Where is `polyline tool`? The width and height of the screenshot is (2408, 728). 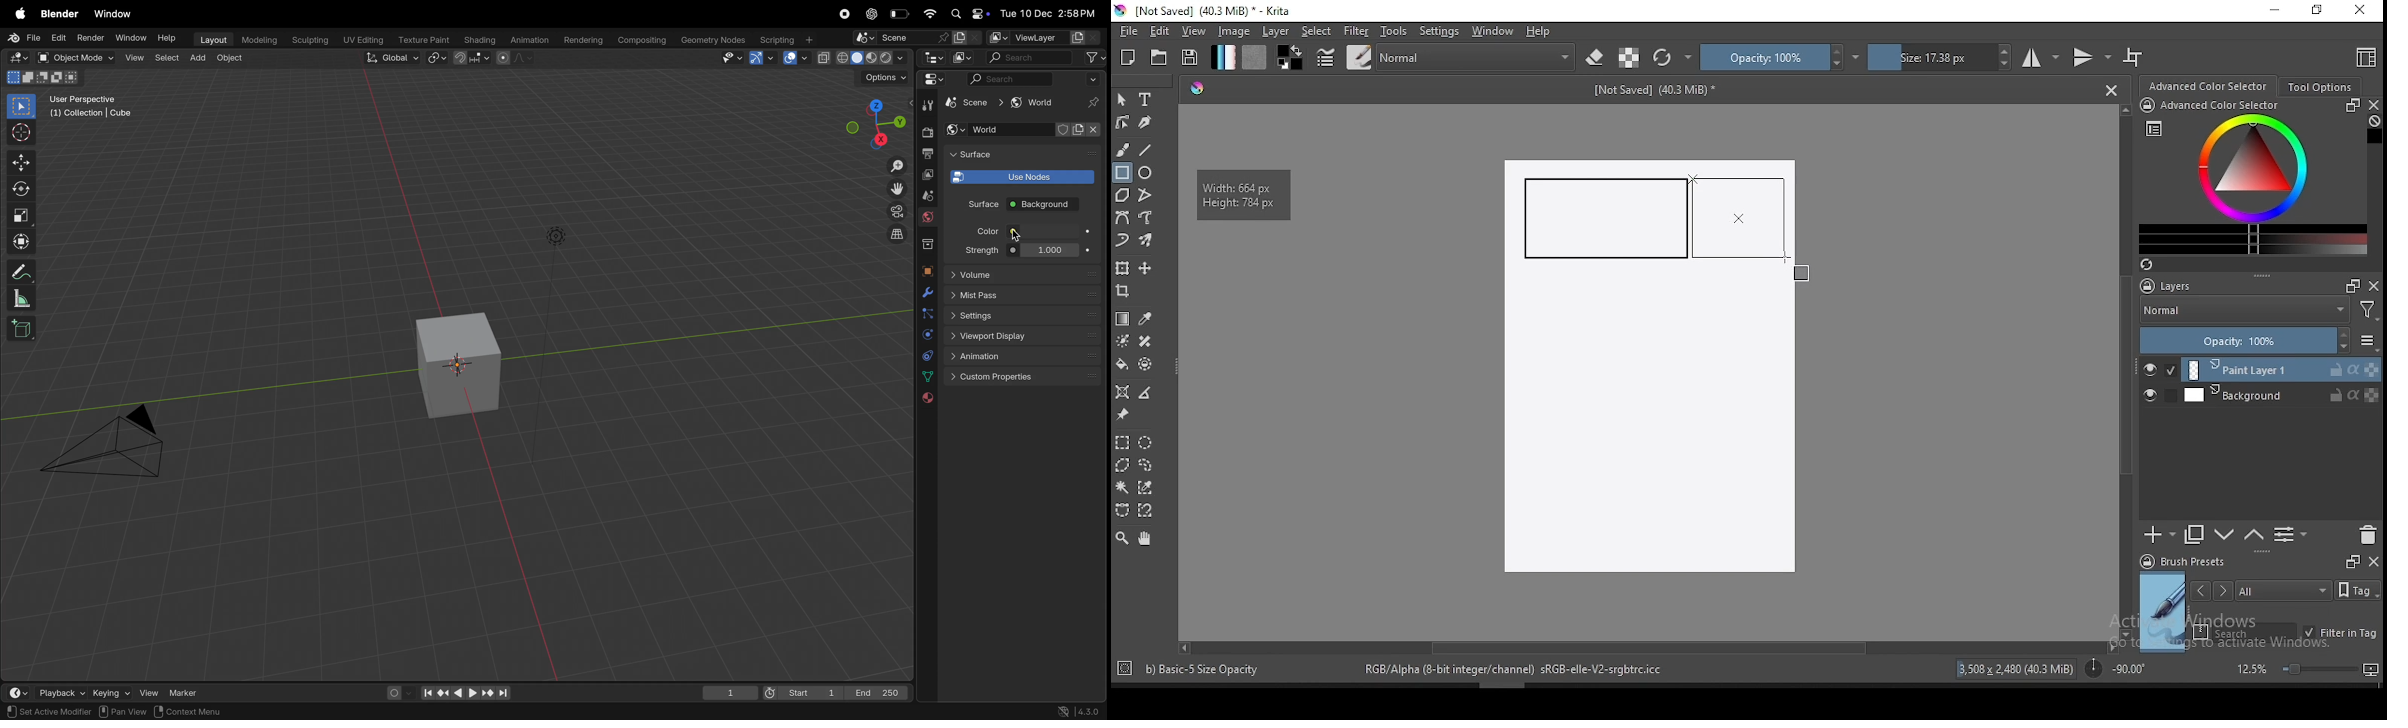 polyline tool is located at coordinates (1145, 193).